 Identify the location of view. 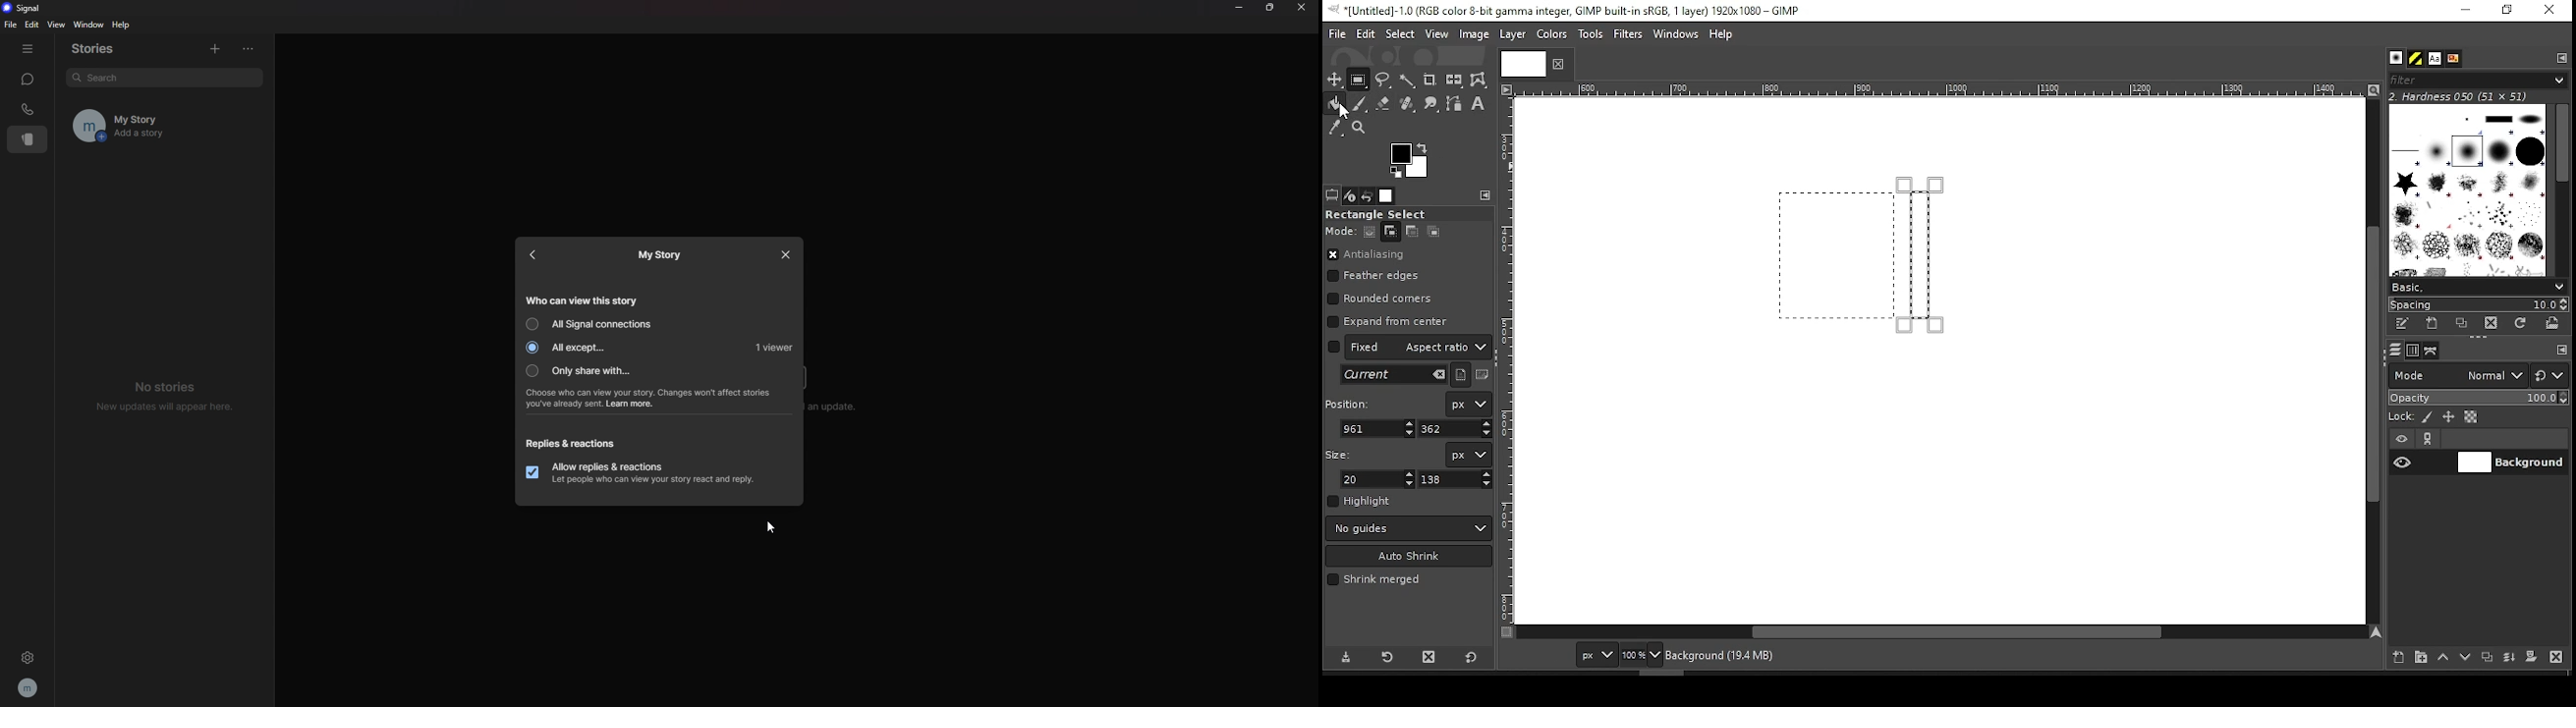
(56, 24).